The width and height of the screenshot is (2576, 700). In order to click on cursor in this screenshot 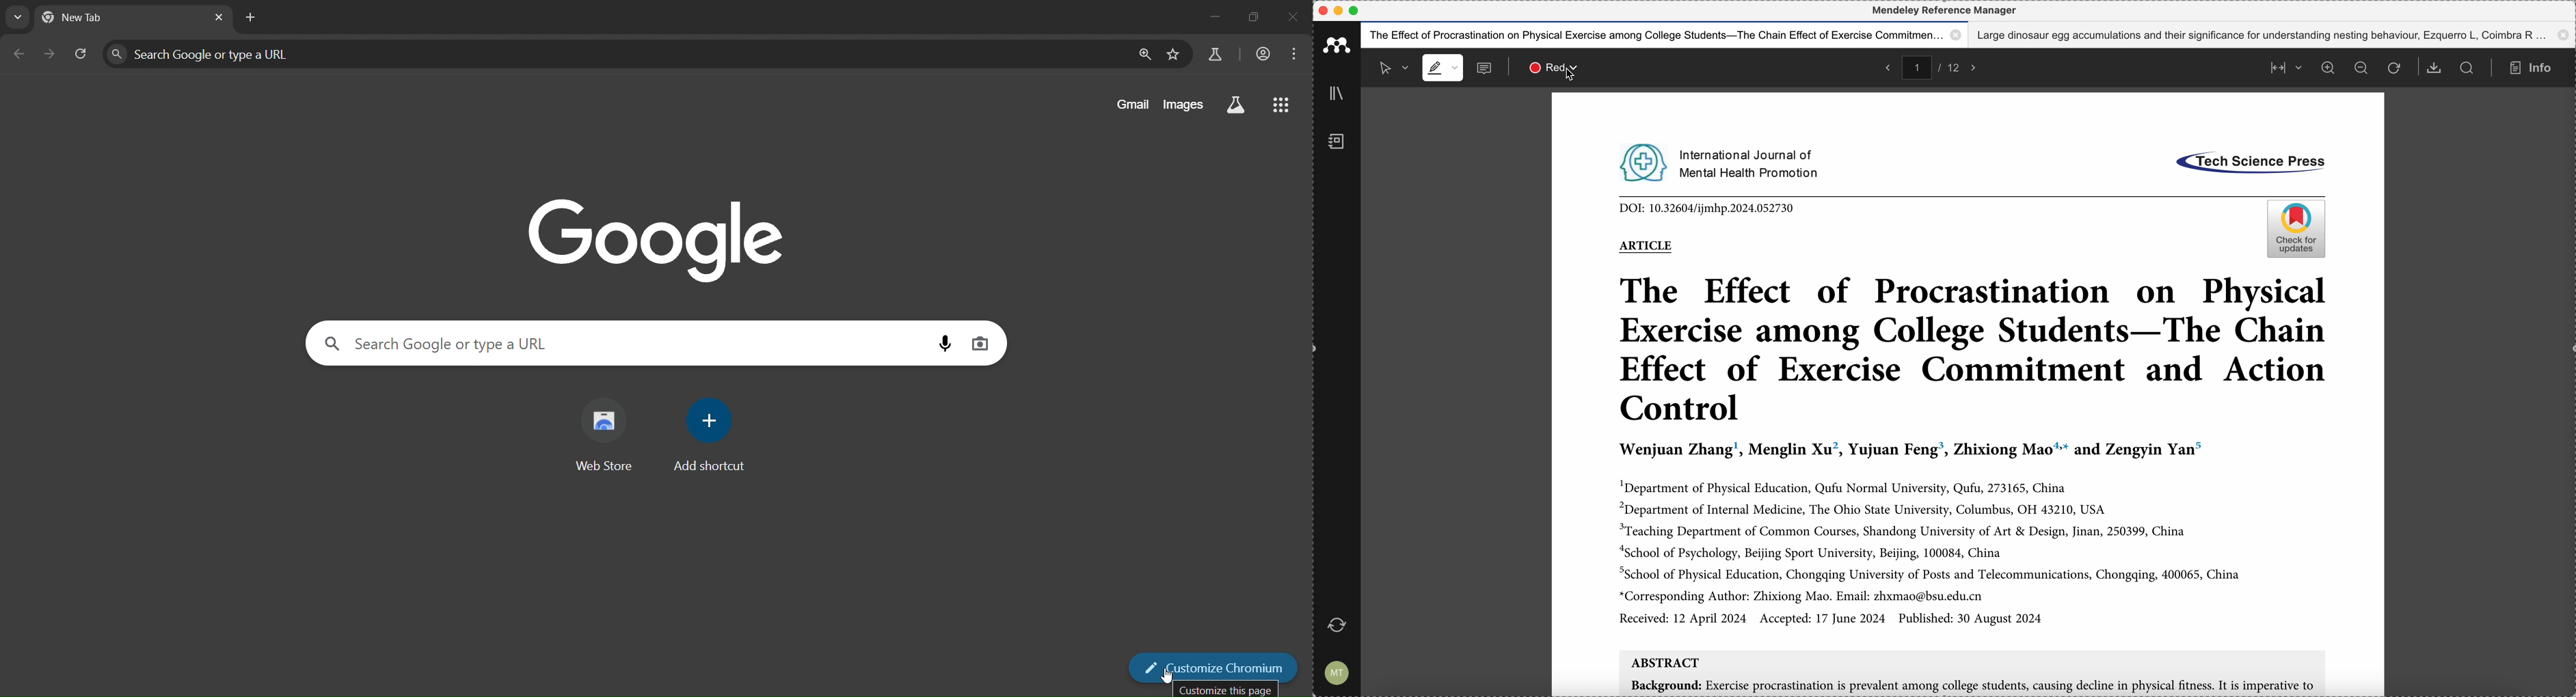, I will do `click(1573, 74)`.